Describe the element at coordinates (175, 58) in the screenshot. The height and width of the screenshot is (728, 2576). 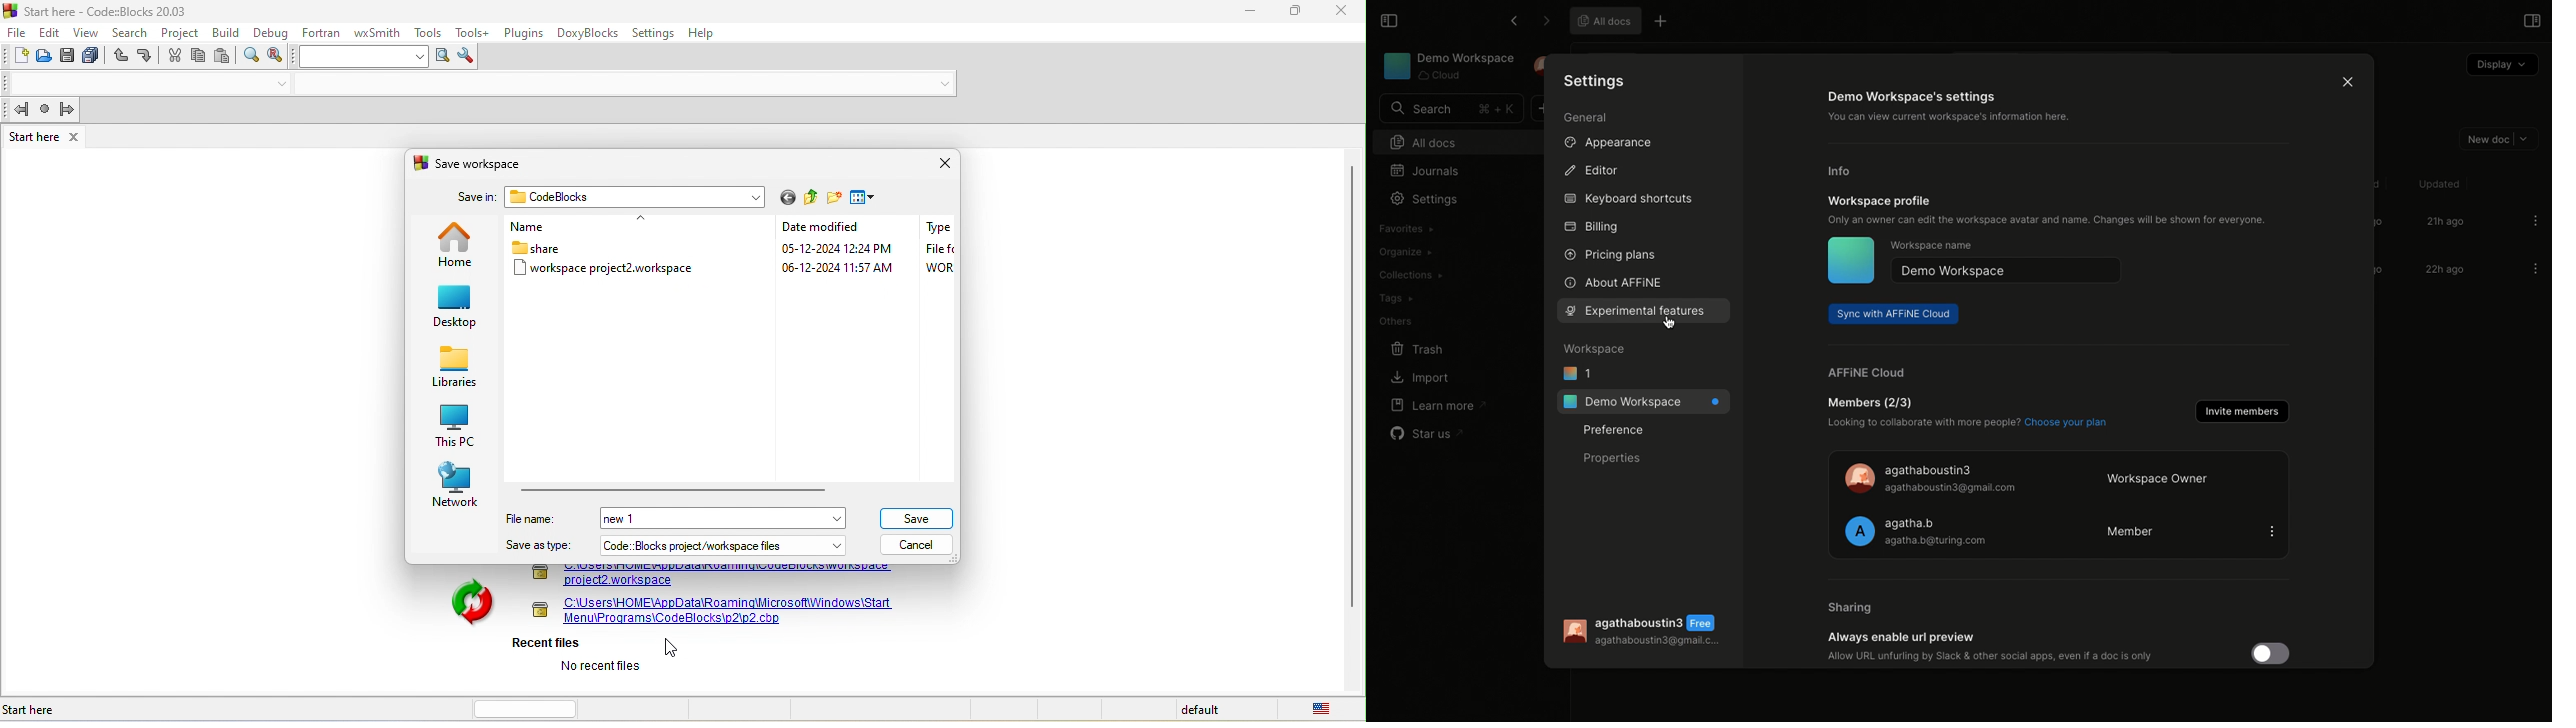
I see `cut` at that location.